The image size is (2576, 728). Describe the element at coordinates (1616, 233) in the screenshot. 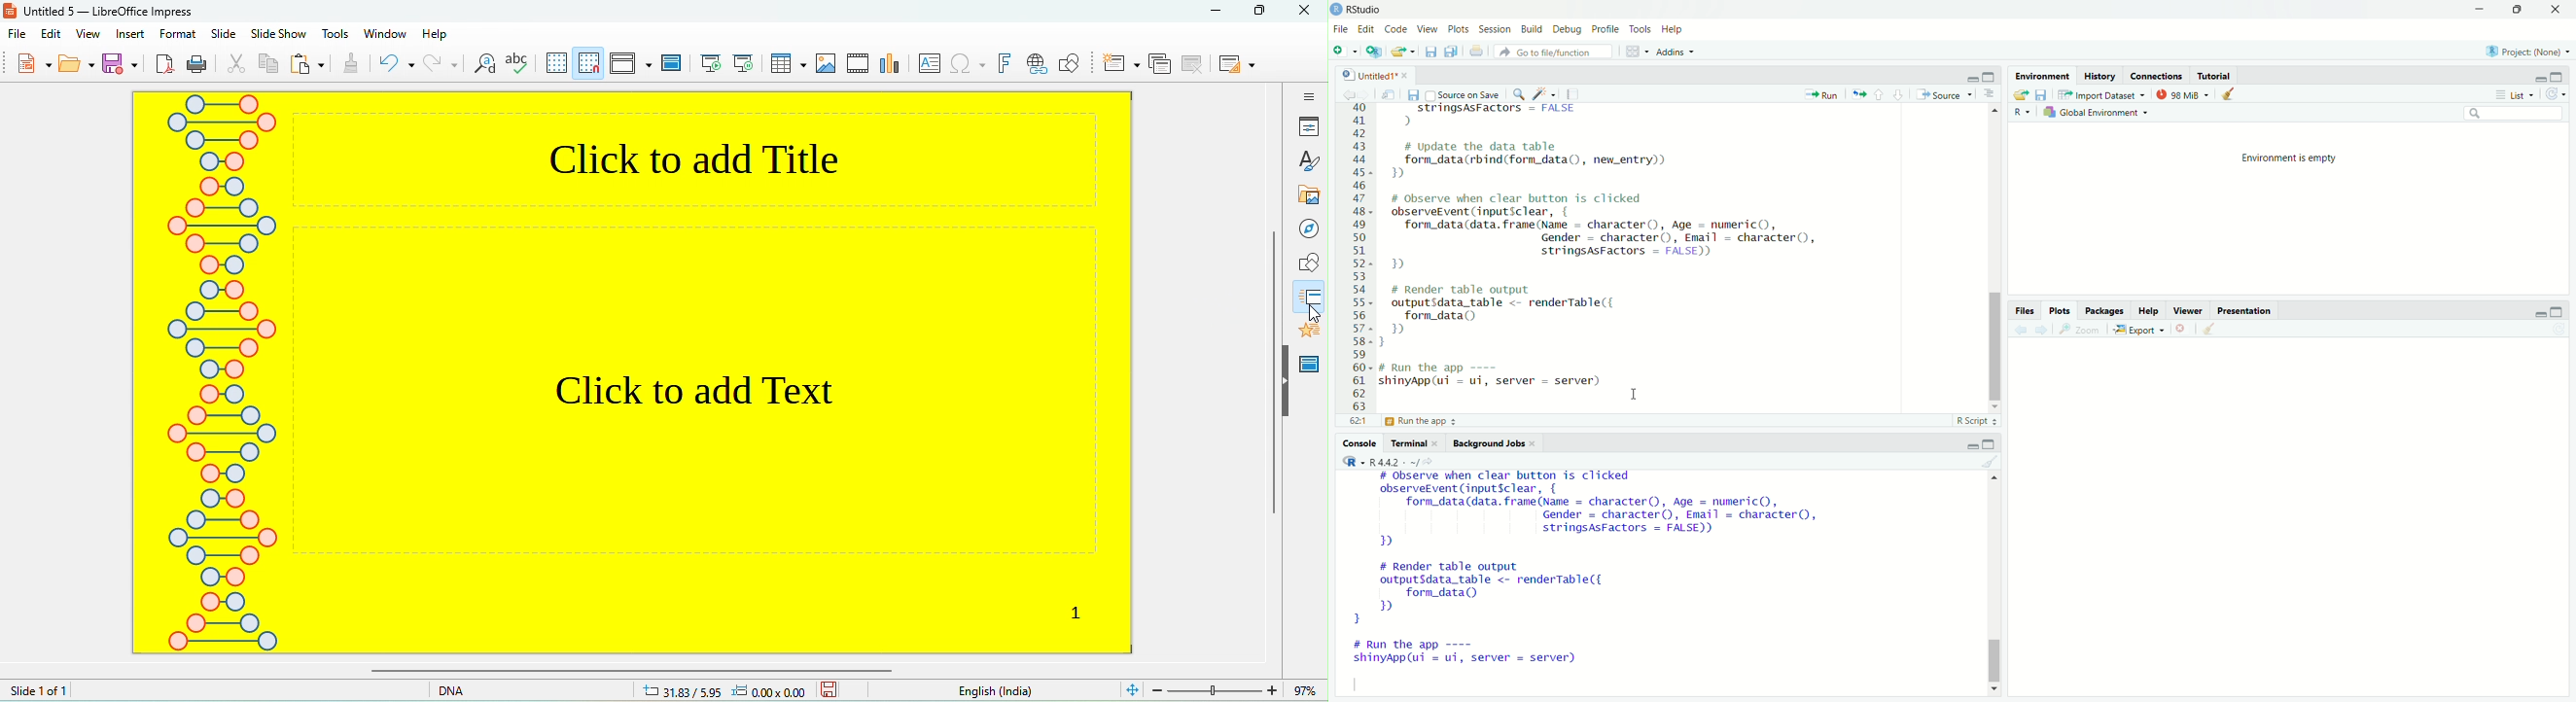

I see `code to observe when clear button is clicked` at that location.